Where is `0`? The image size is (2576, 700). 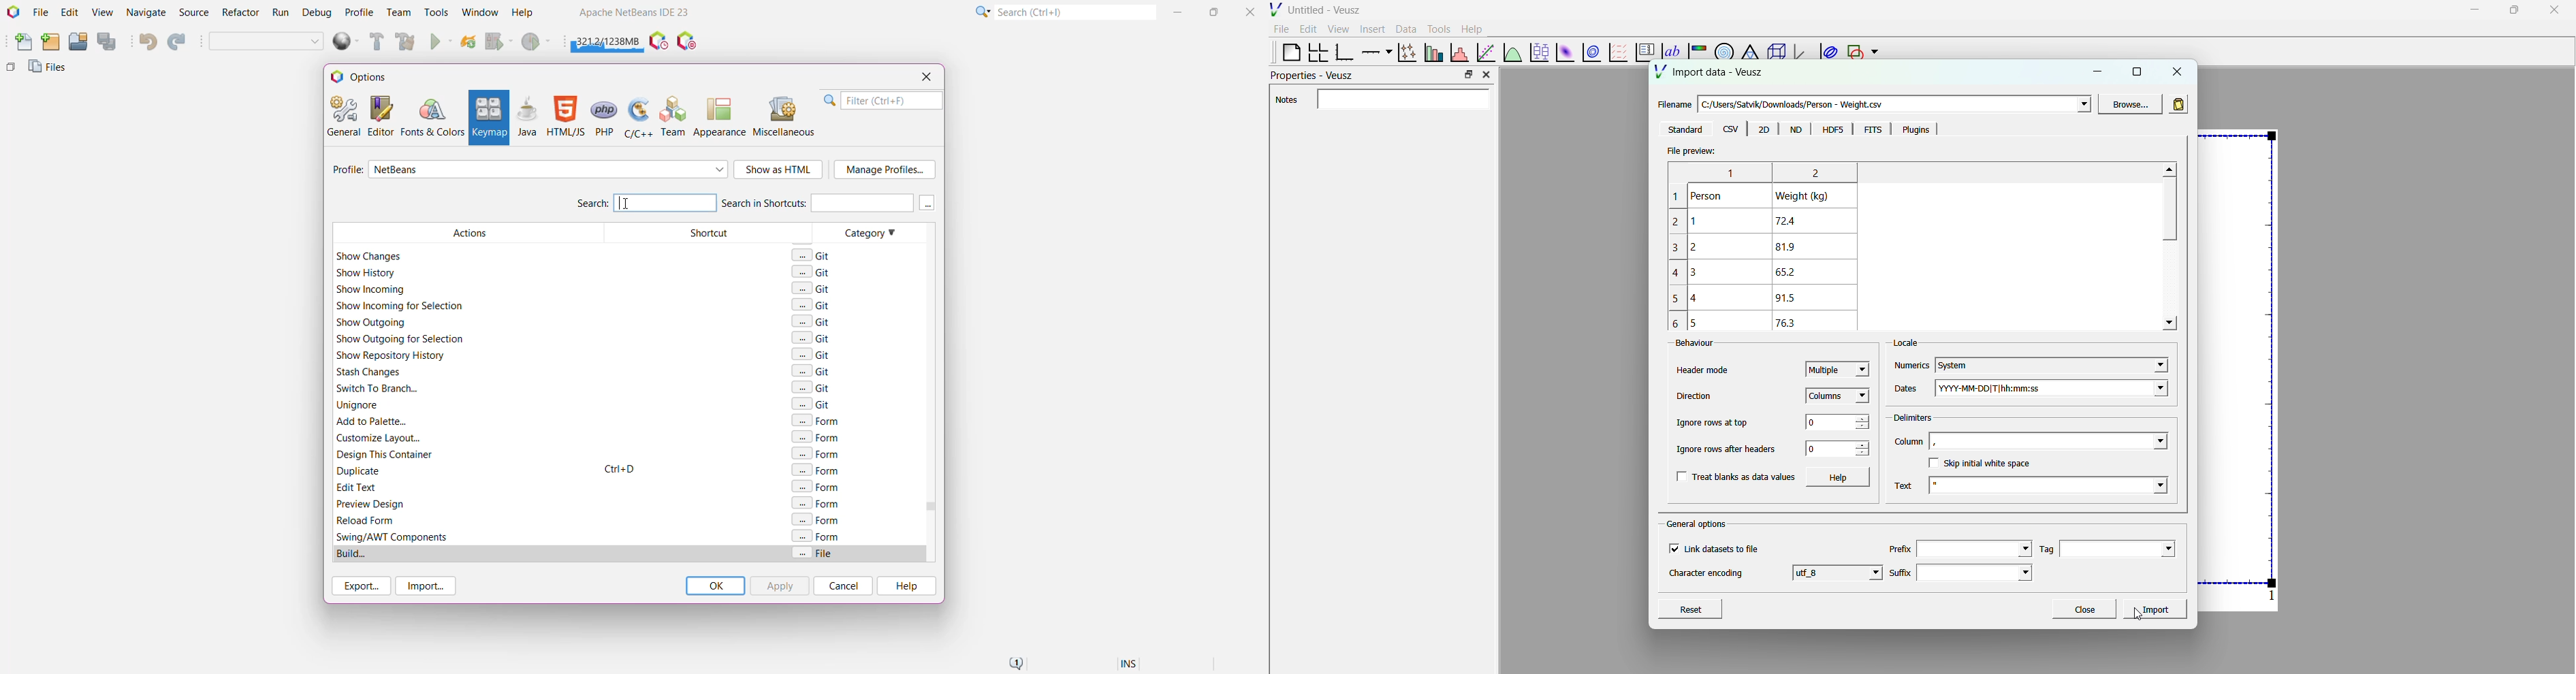 0 is located at coordinates (1813, 449).